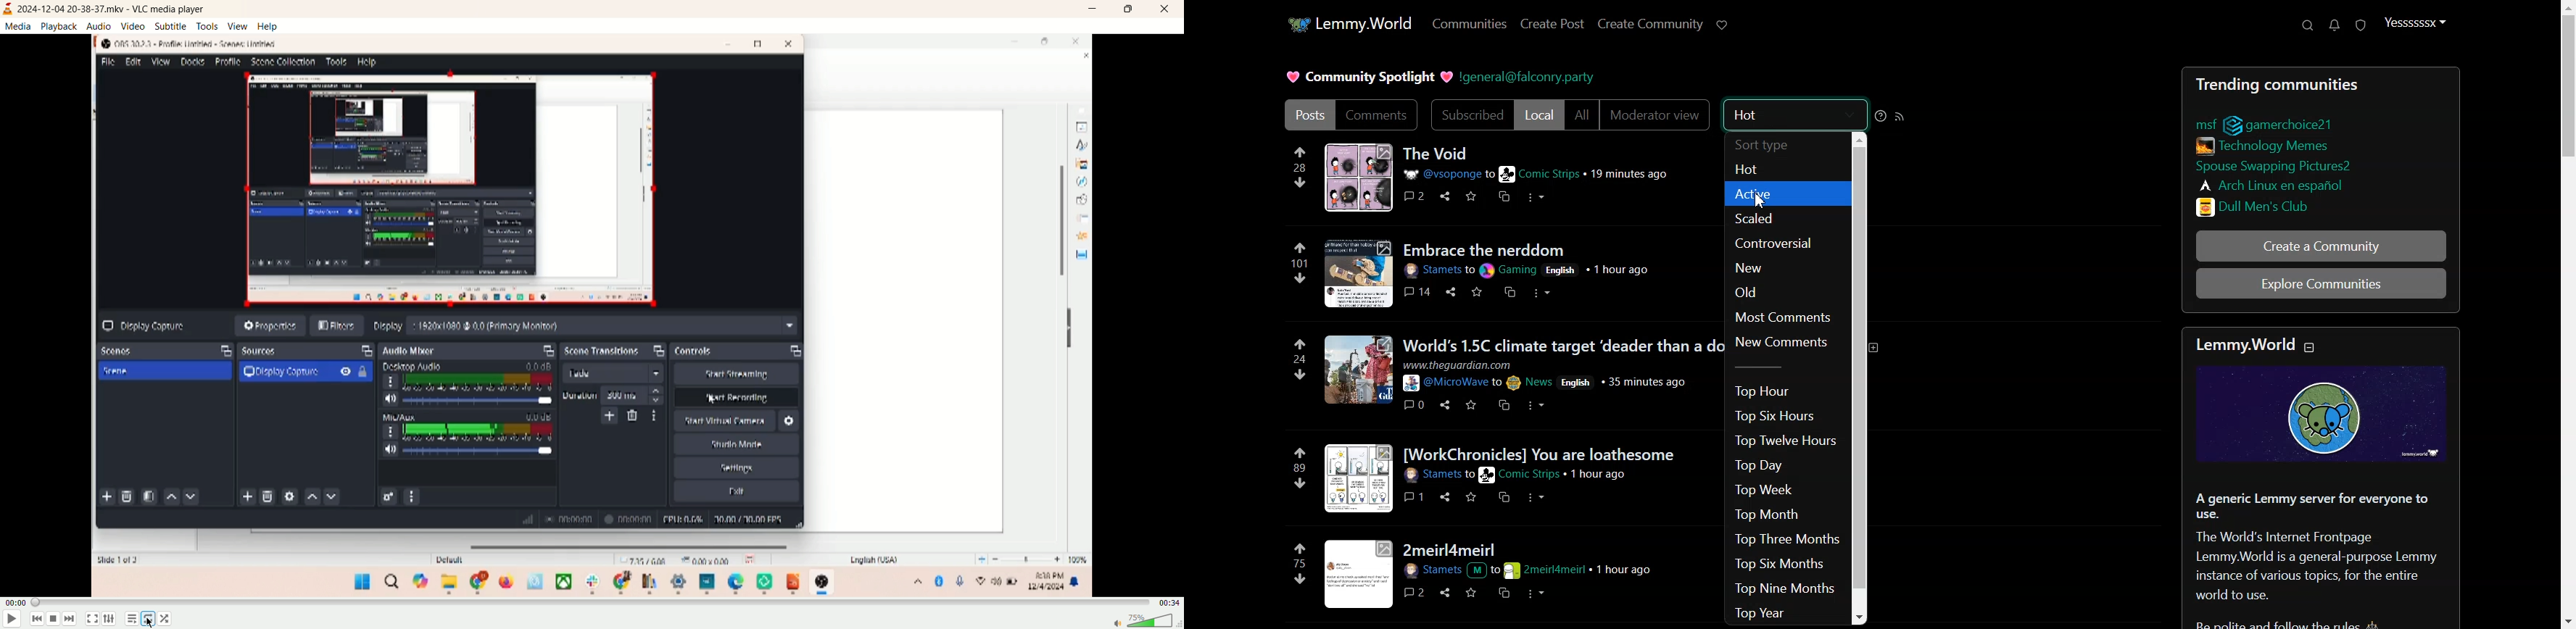  Describe the element at coordinates (1784, 465) in the screenshot. I see `Top Day` at that location.